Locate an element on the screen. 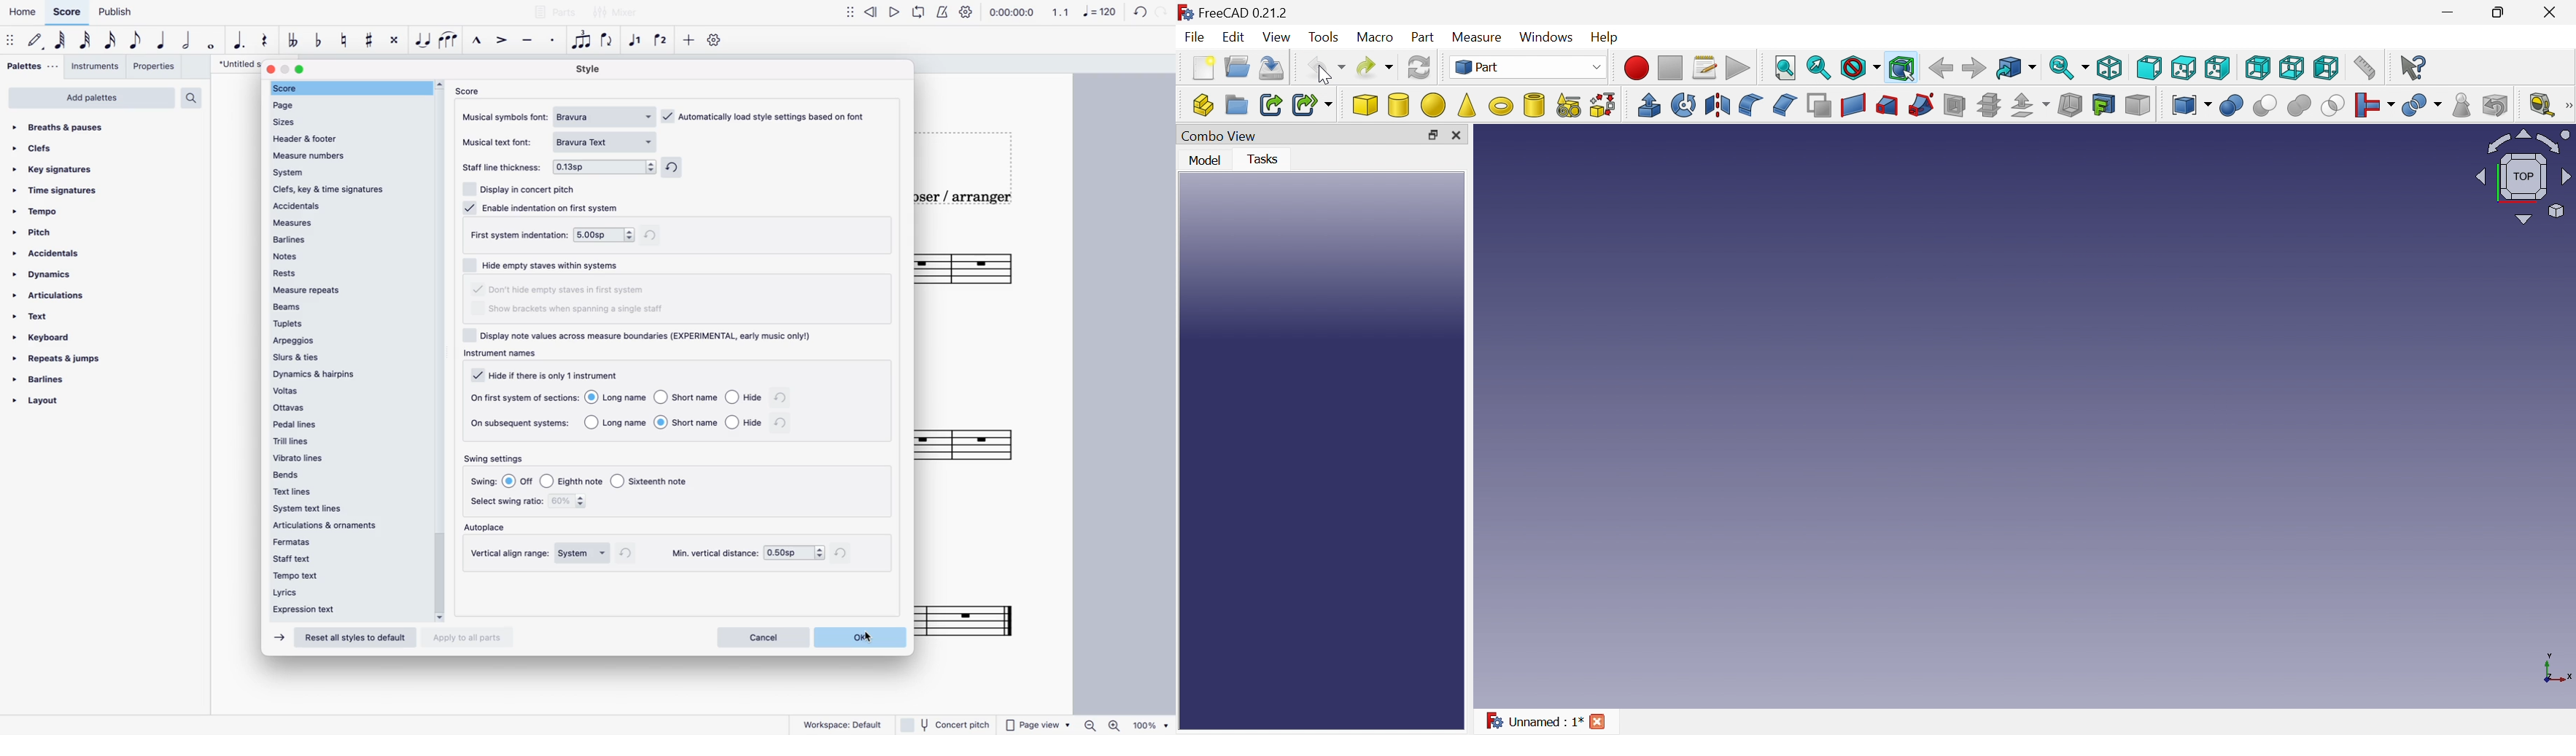 The image size is (2576, 756). Combo view is located at coordinates (1219, 138).